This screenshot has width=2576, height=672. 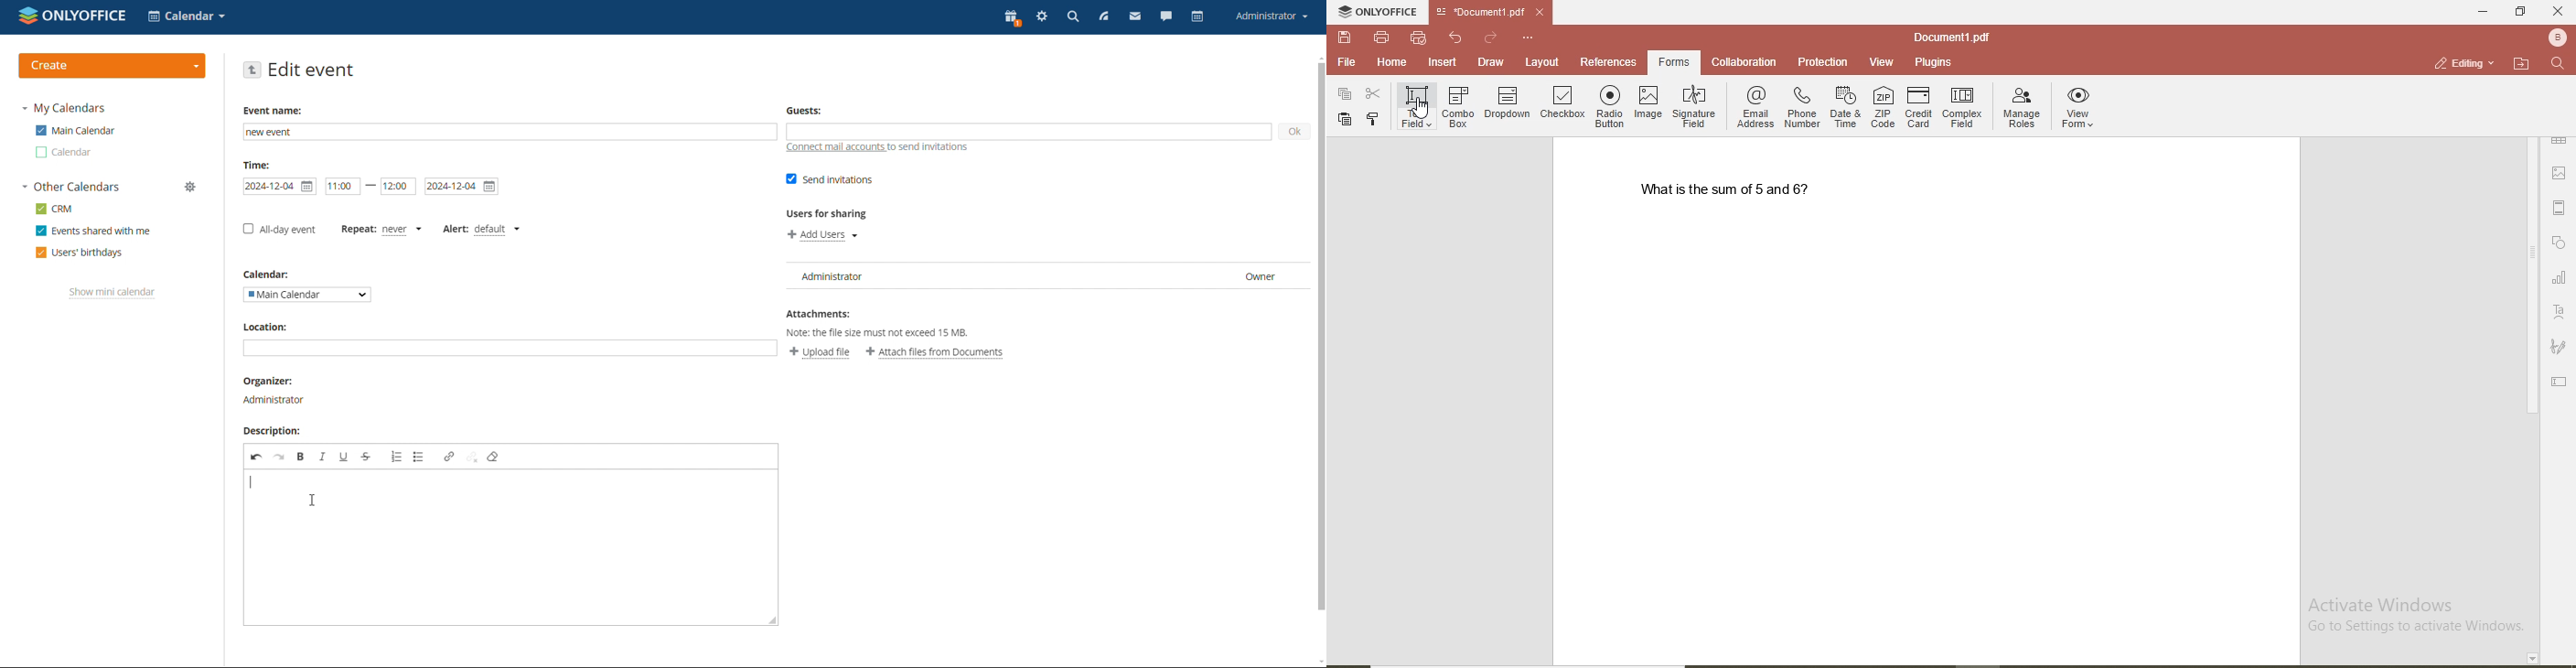 I want to click on default , so click(x=496, y=227).